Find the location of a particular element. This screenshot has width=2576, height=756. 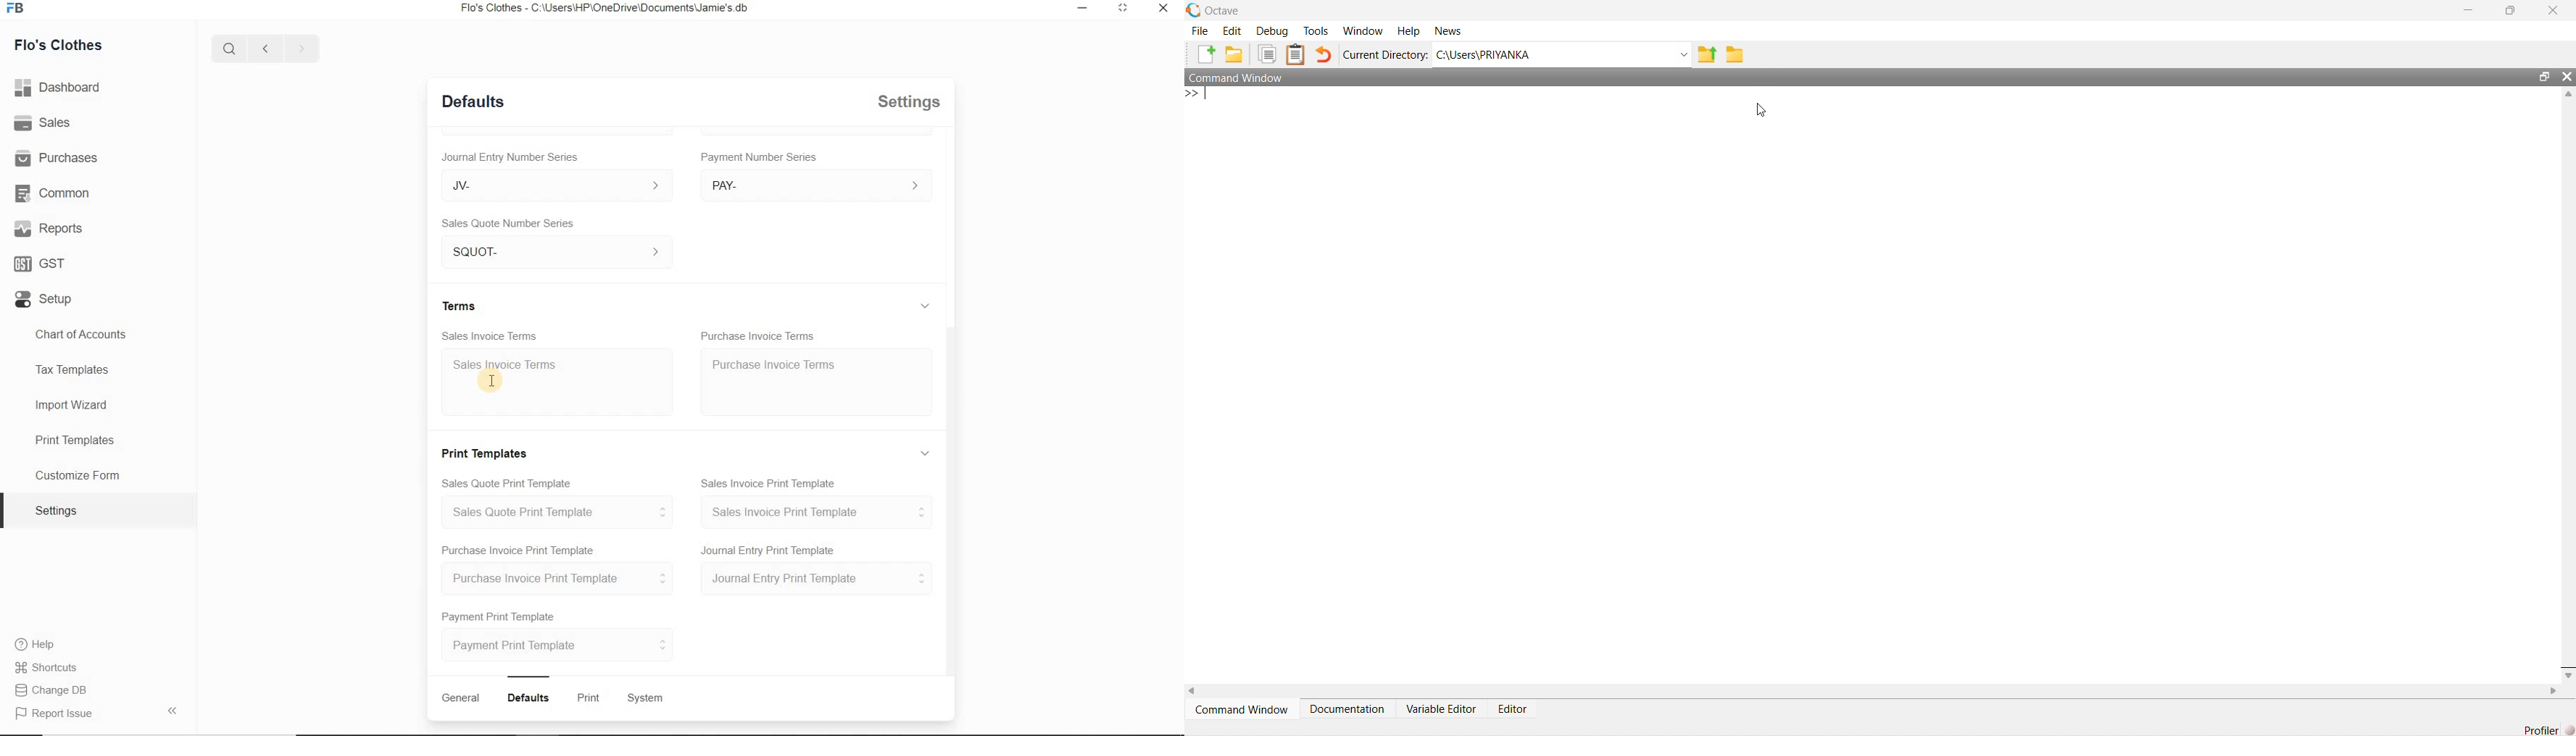

Purchases is located at coordinates (59, 158).